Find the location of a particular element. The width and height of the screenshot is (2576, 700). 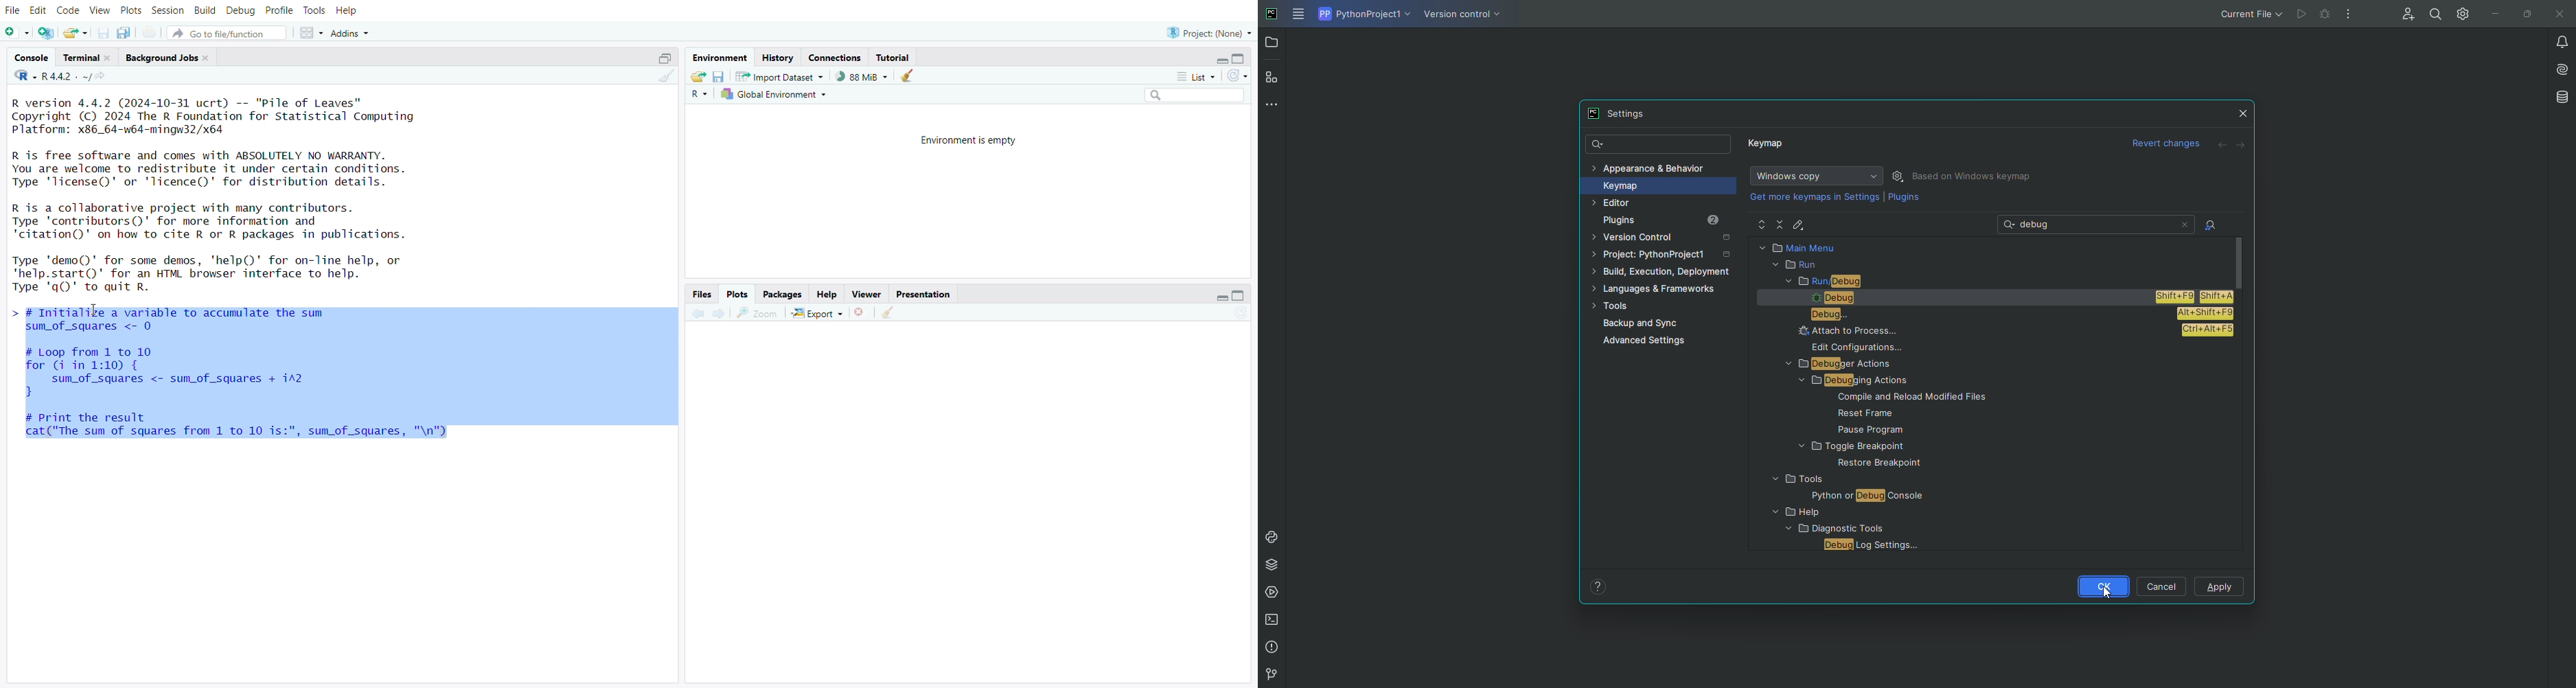

export is located at coordinates (819, 313).